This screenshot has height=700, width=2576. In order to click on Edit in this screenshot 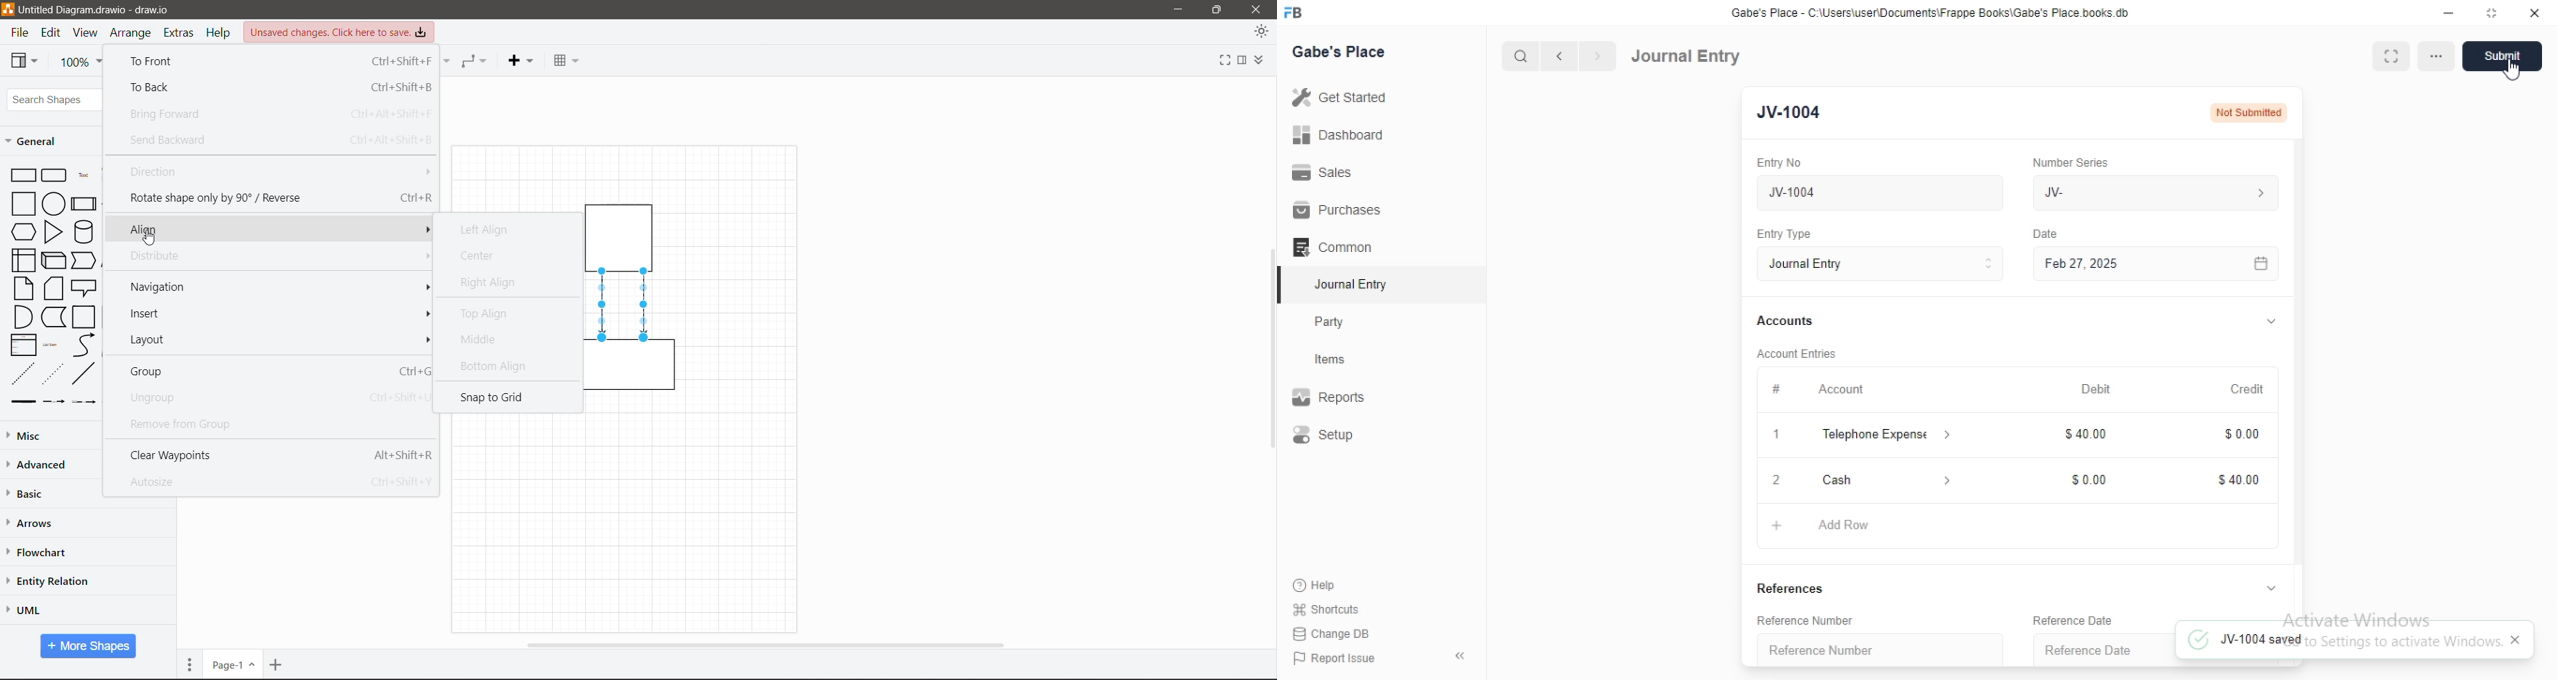, I will do `click(53, 33)`.